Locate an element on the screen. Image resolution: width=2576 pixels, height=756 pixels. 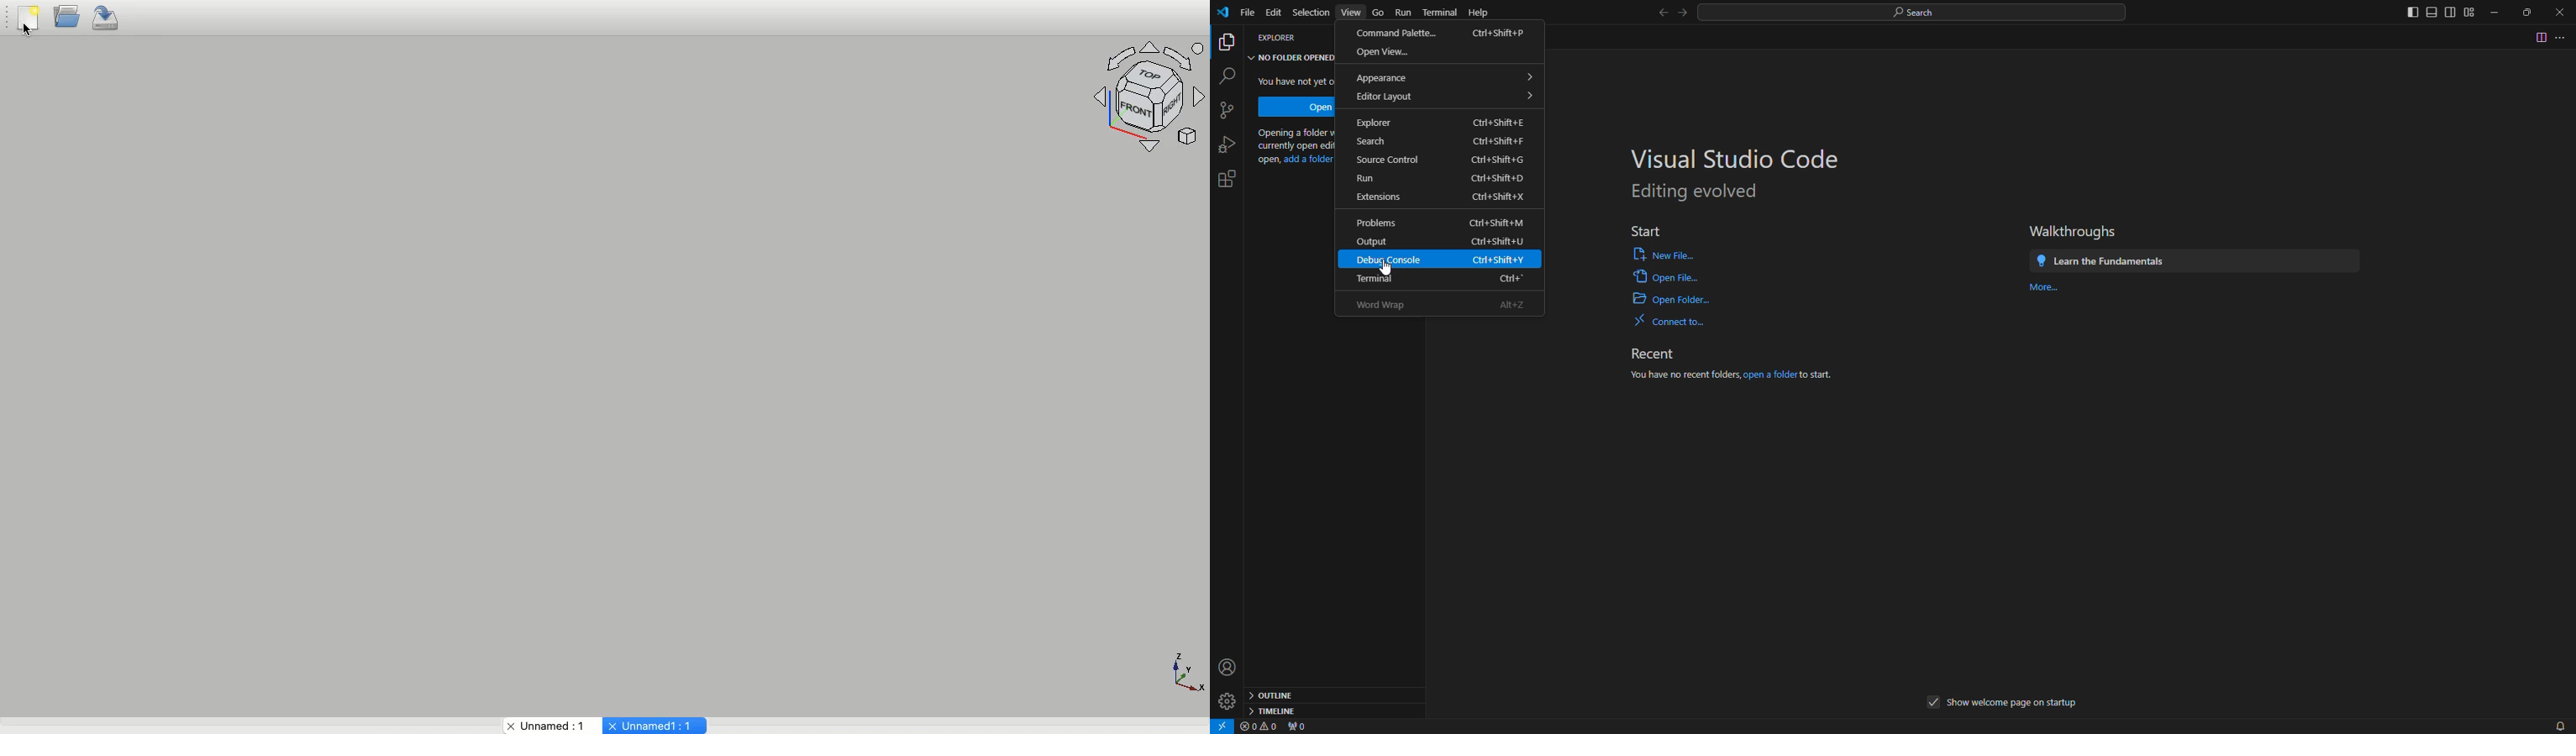
Learn the Fundamentals is located at coordinates (2193, 260).